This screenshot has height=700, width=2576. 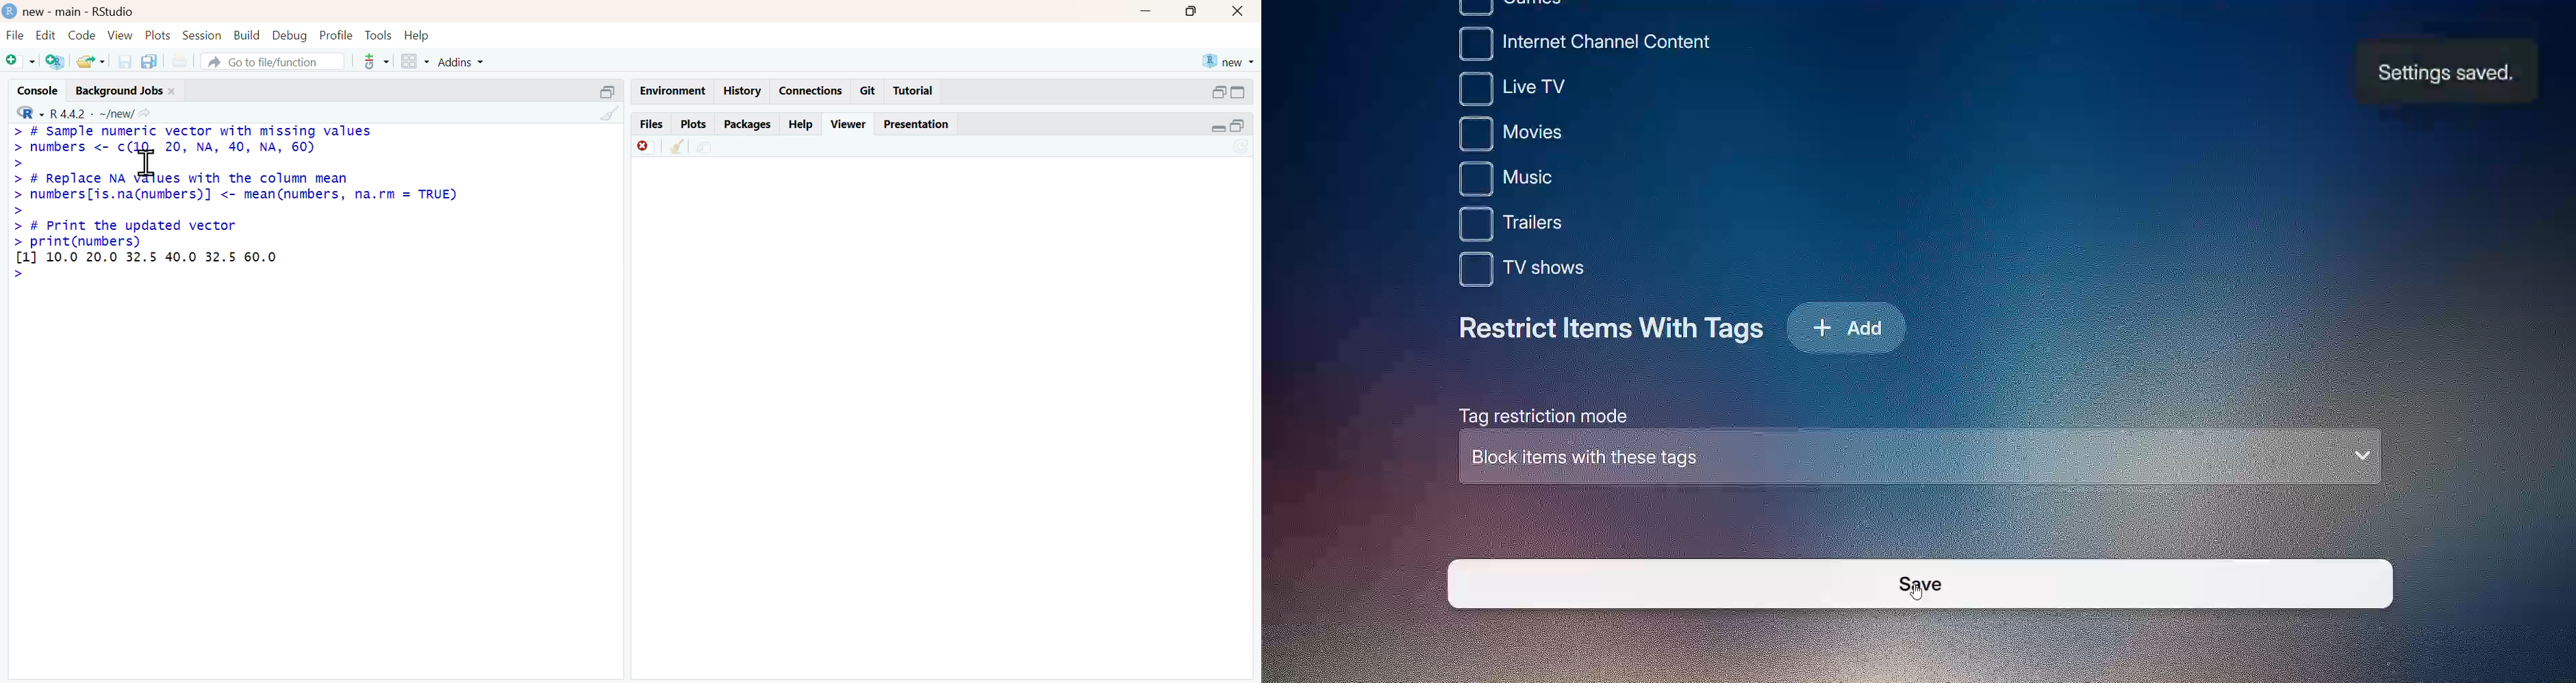 What do you see at coordinates (378, 62) in the screenshot?
I see `tools` at bounding box center [378, 62].